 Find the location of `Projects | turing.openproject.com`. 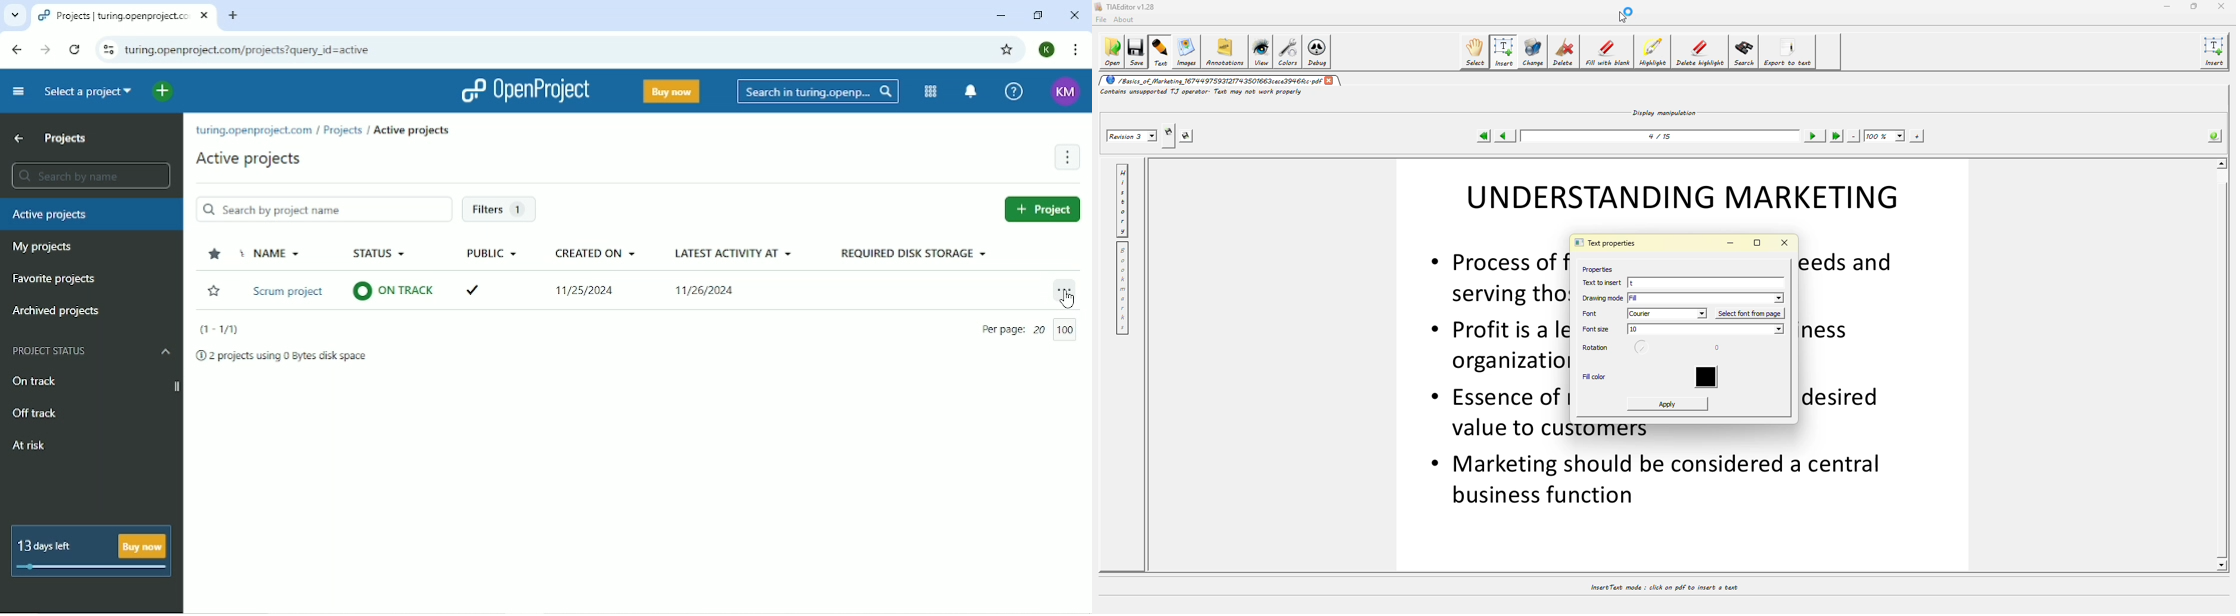

Projects | turing.openproject.com is located at coordinates (122, 16).